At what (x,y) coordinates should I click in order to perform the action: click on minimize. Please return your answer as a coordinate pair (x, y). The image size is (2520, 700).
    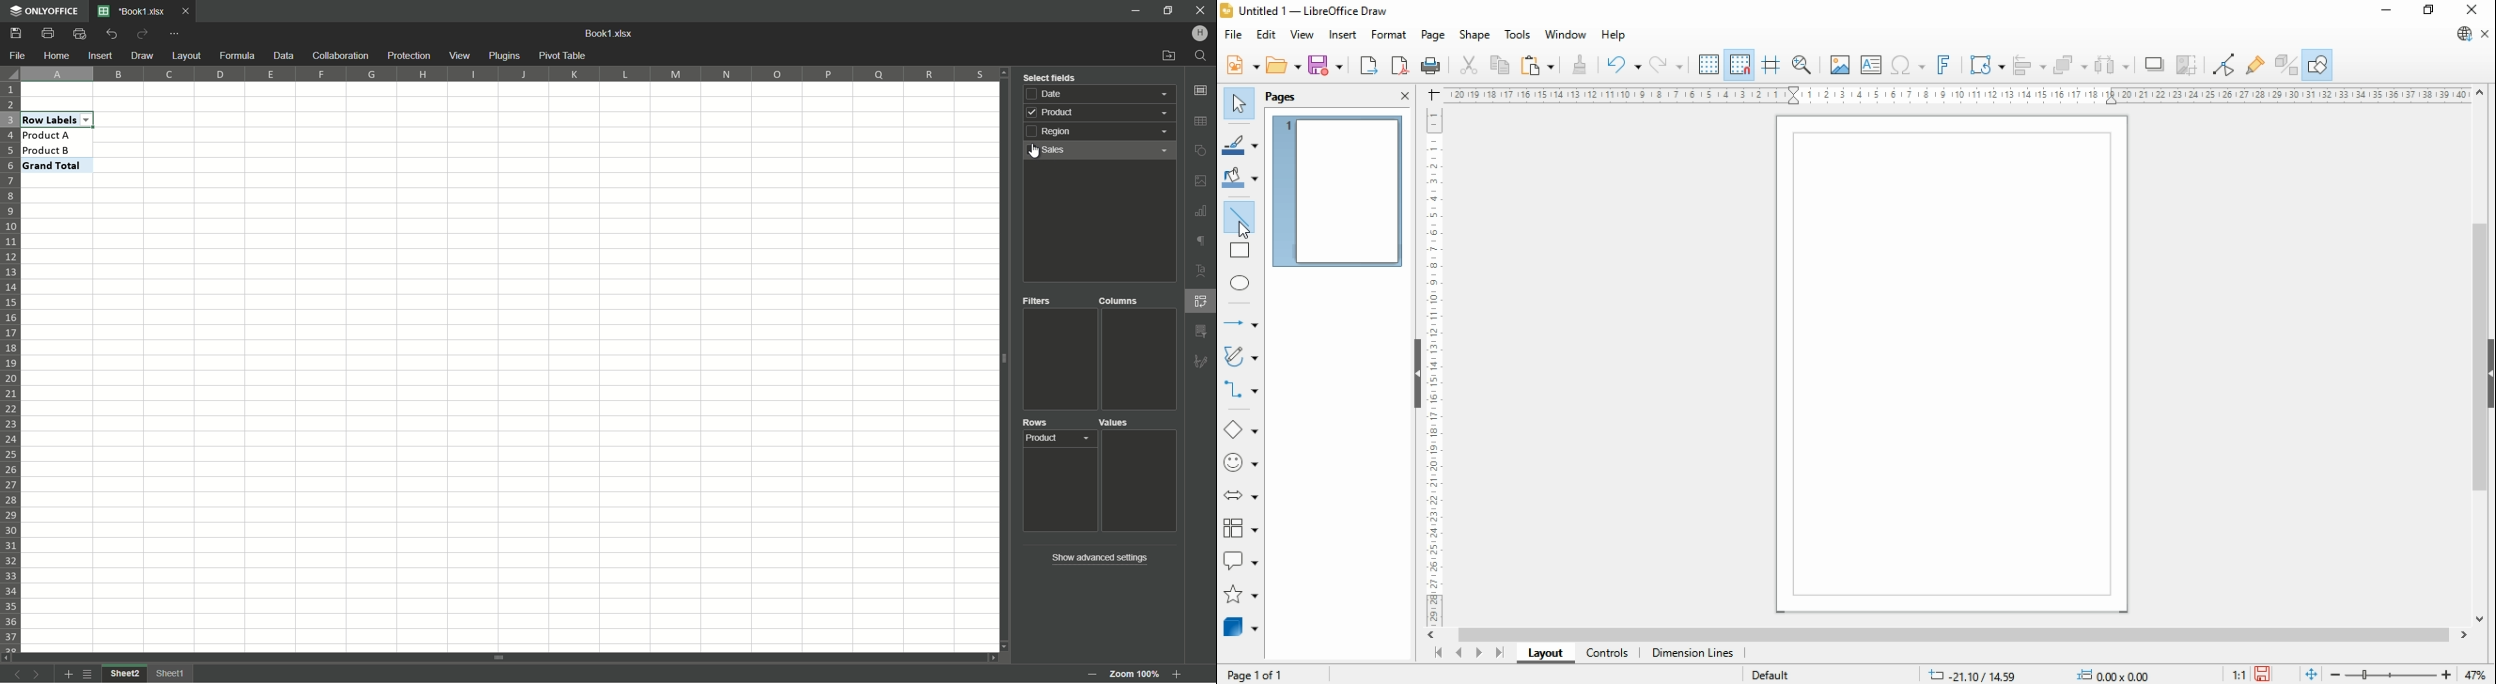
    Looking at the image, I should click on (2387, 12).